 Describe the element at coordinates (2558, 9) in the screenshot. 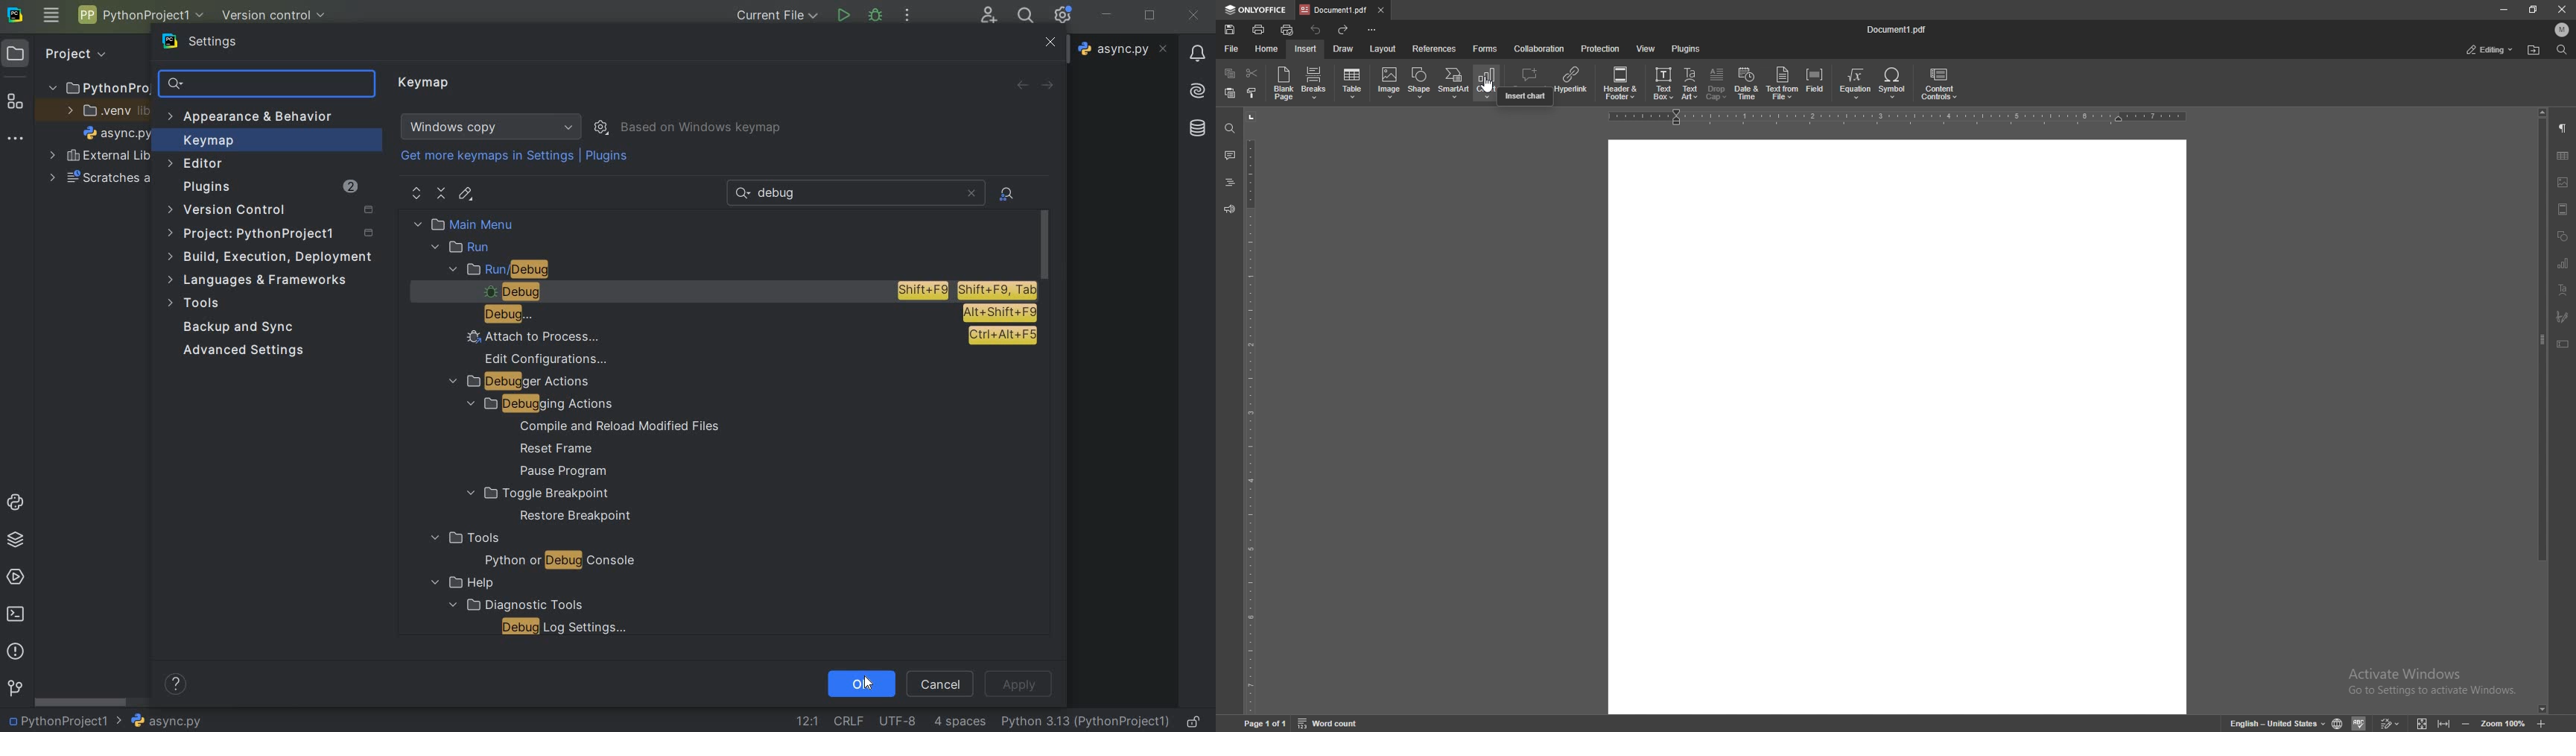

I see `Close` at that location.